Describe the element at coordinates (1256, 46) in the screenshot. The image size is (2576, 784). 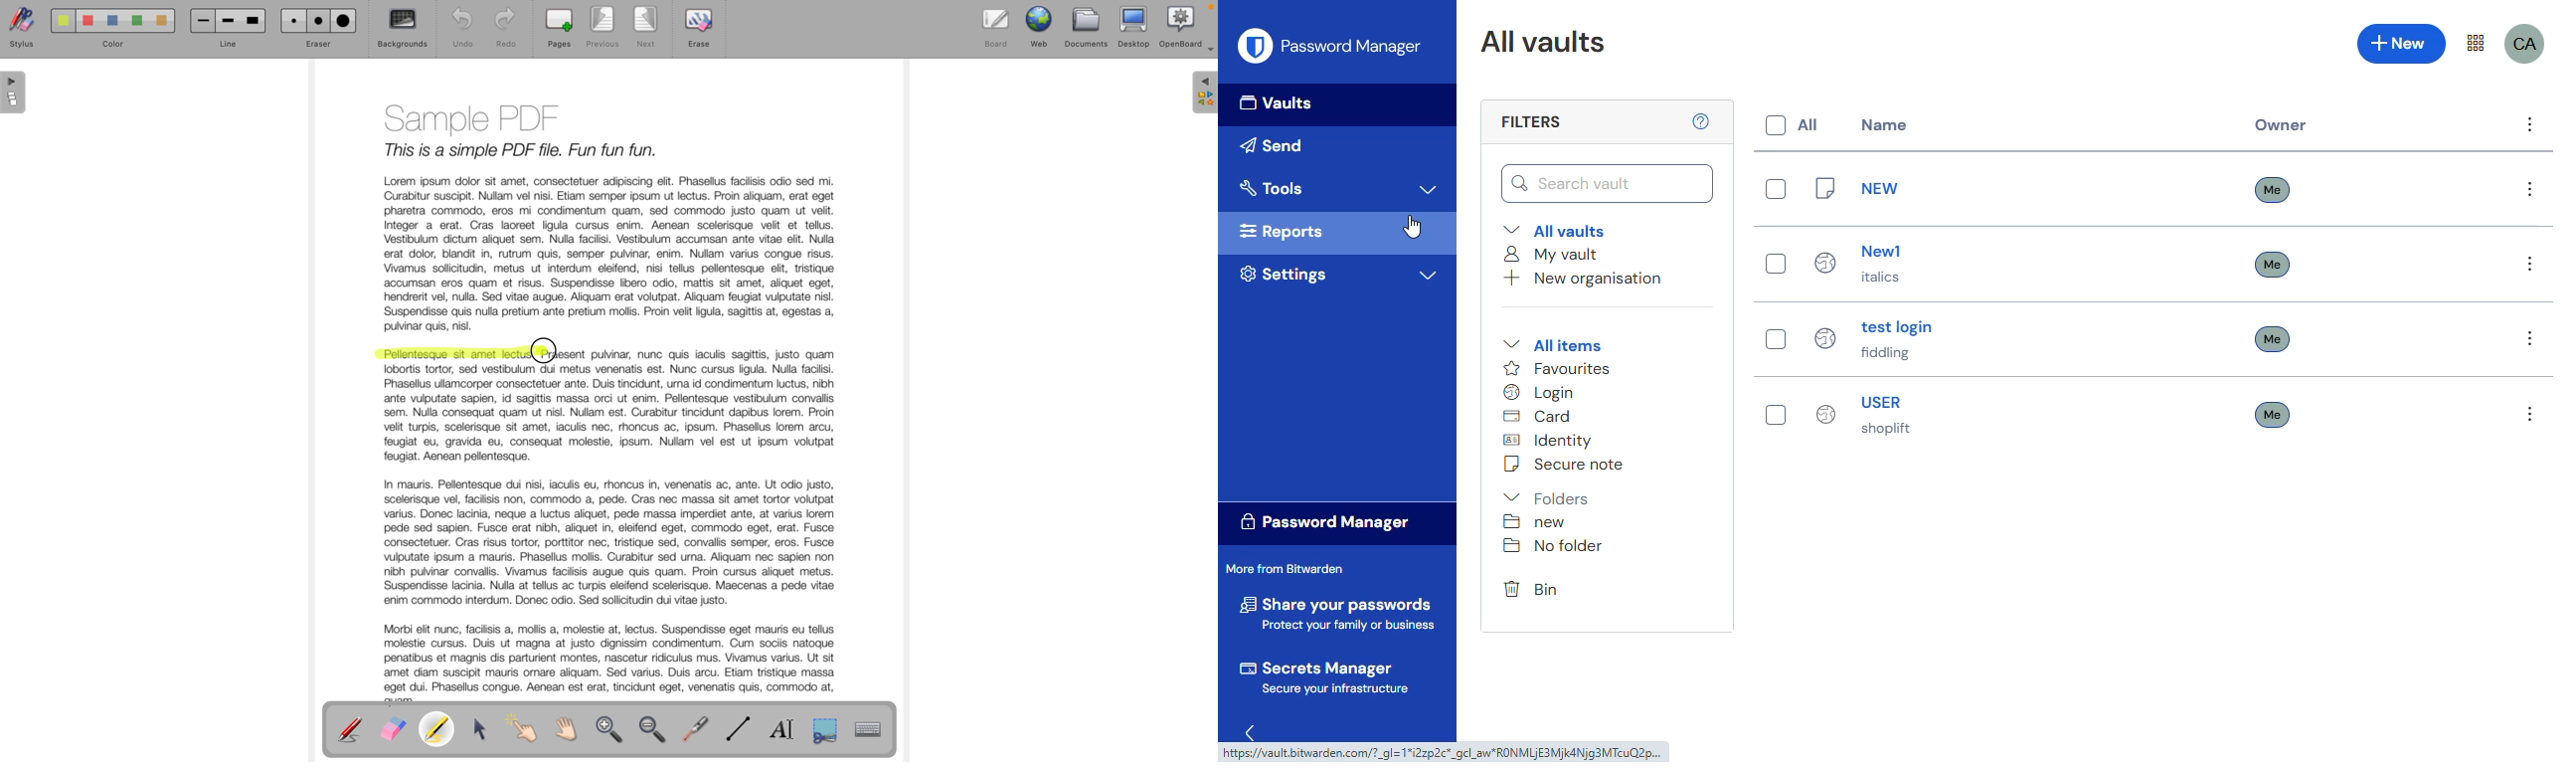
I see `logo` at that location.